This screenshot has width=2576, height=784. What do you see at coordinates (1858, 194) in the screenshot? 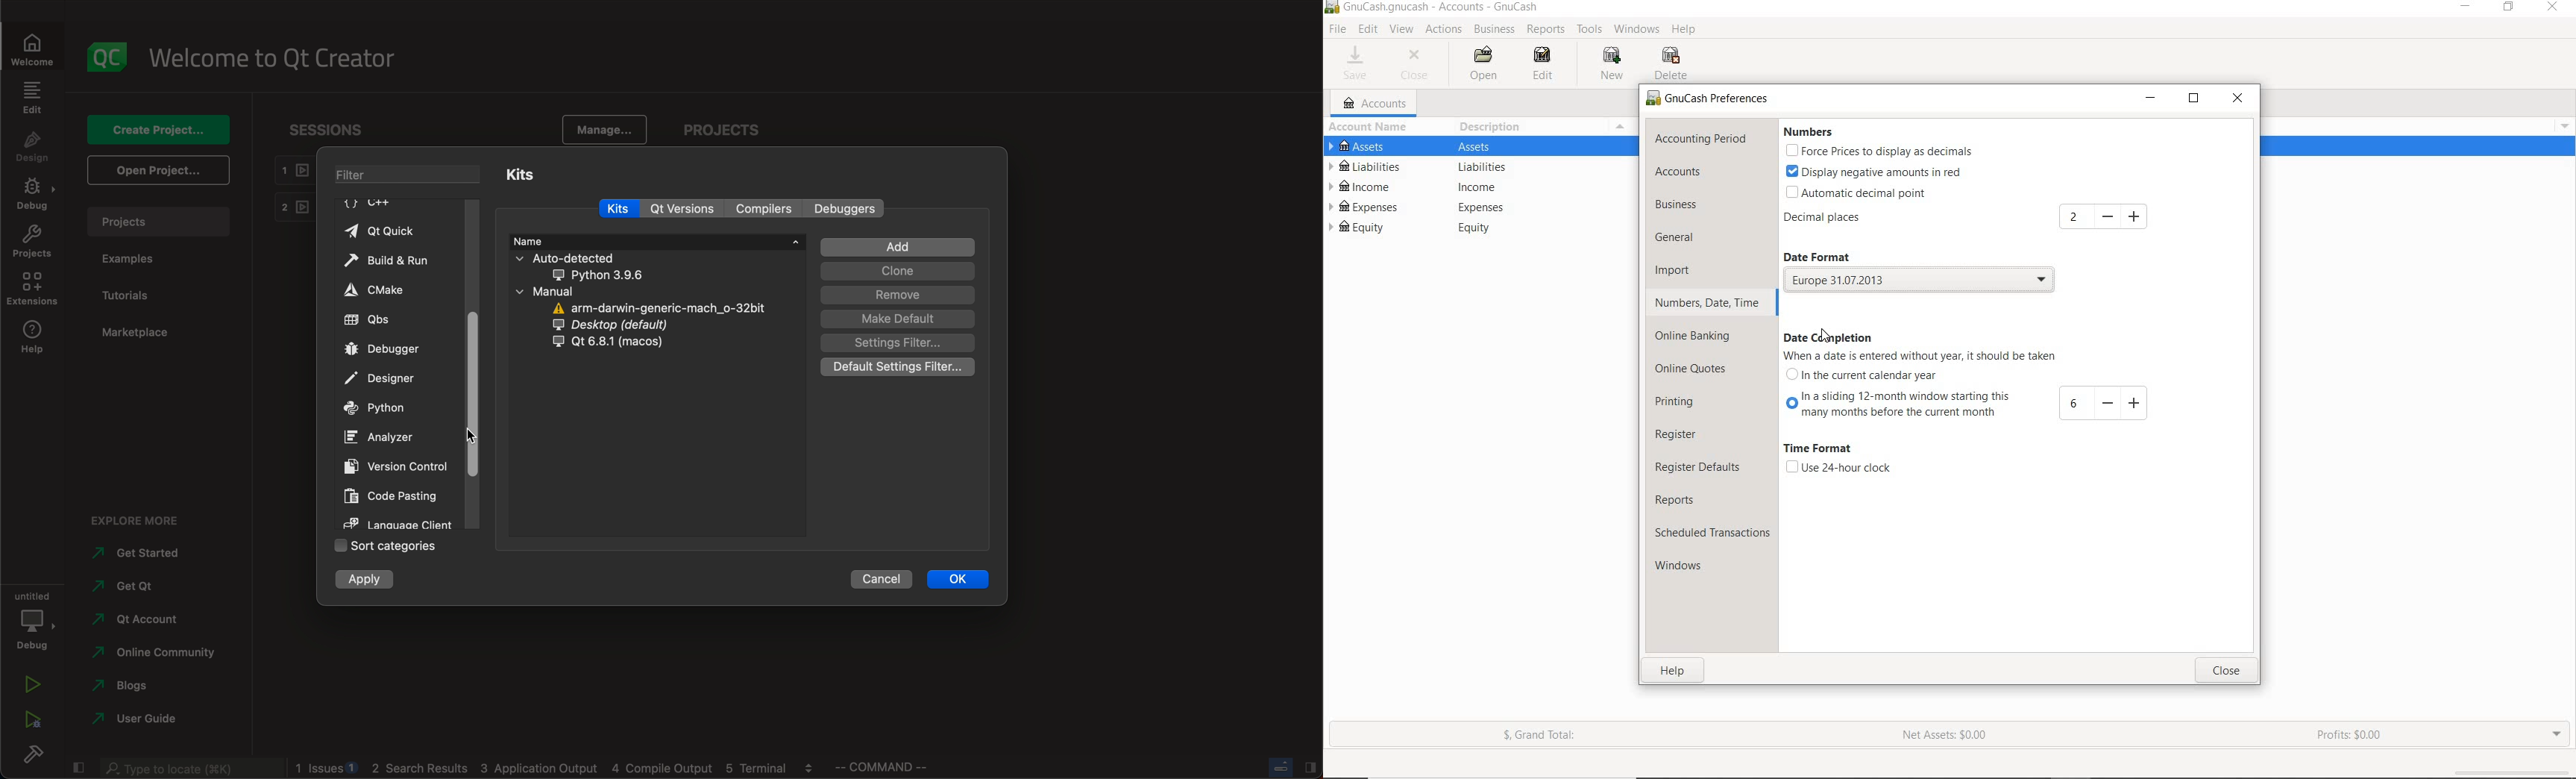
I see `automatic decimal points` at bounding box center [1858, 194].